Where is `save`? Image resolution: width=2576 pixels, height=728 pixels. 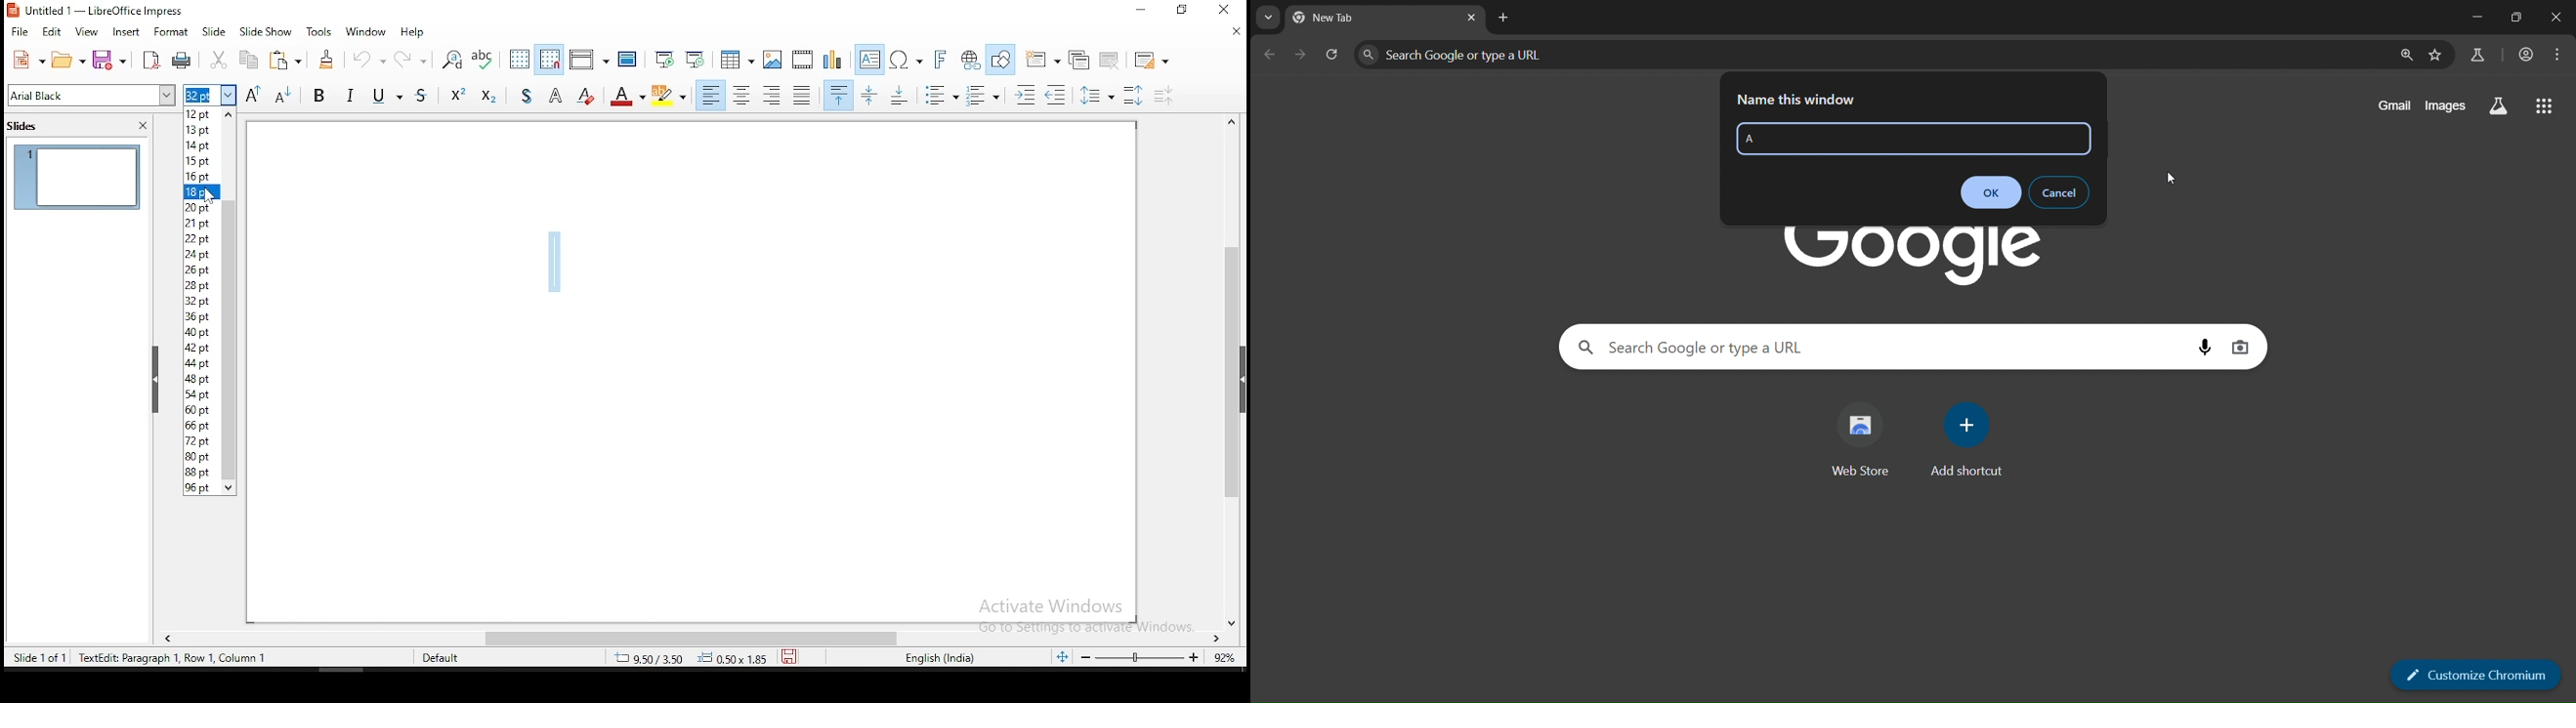
save is located at coordinates (789, 656).